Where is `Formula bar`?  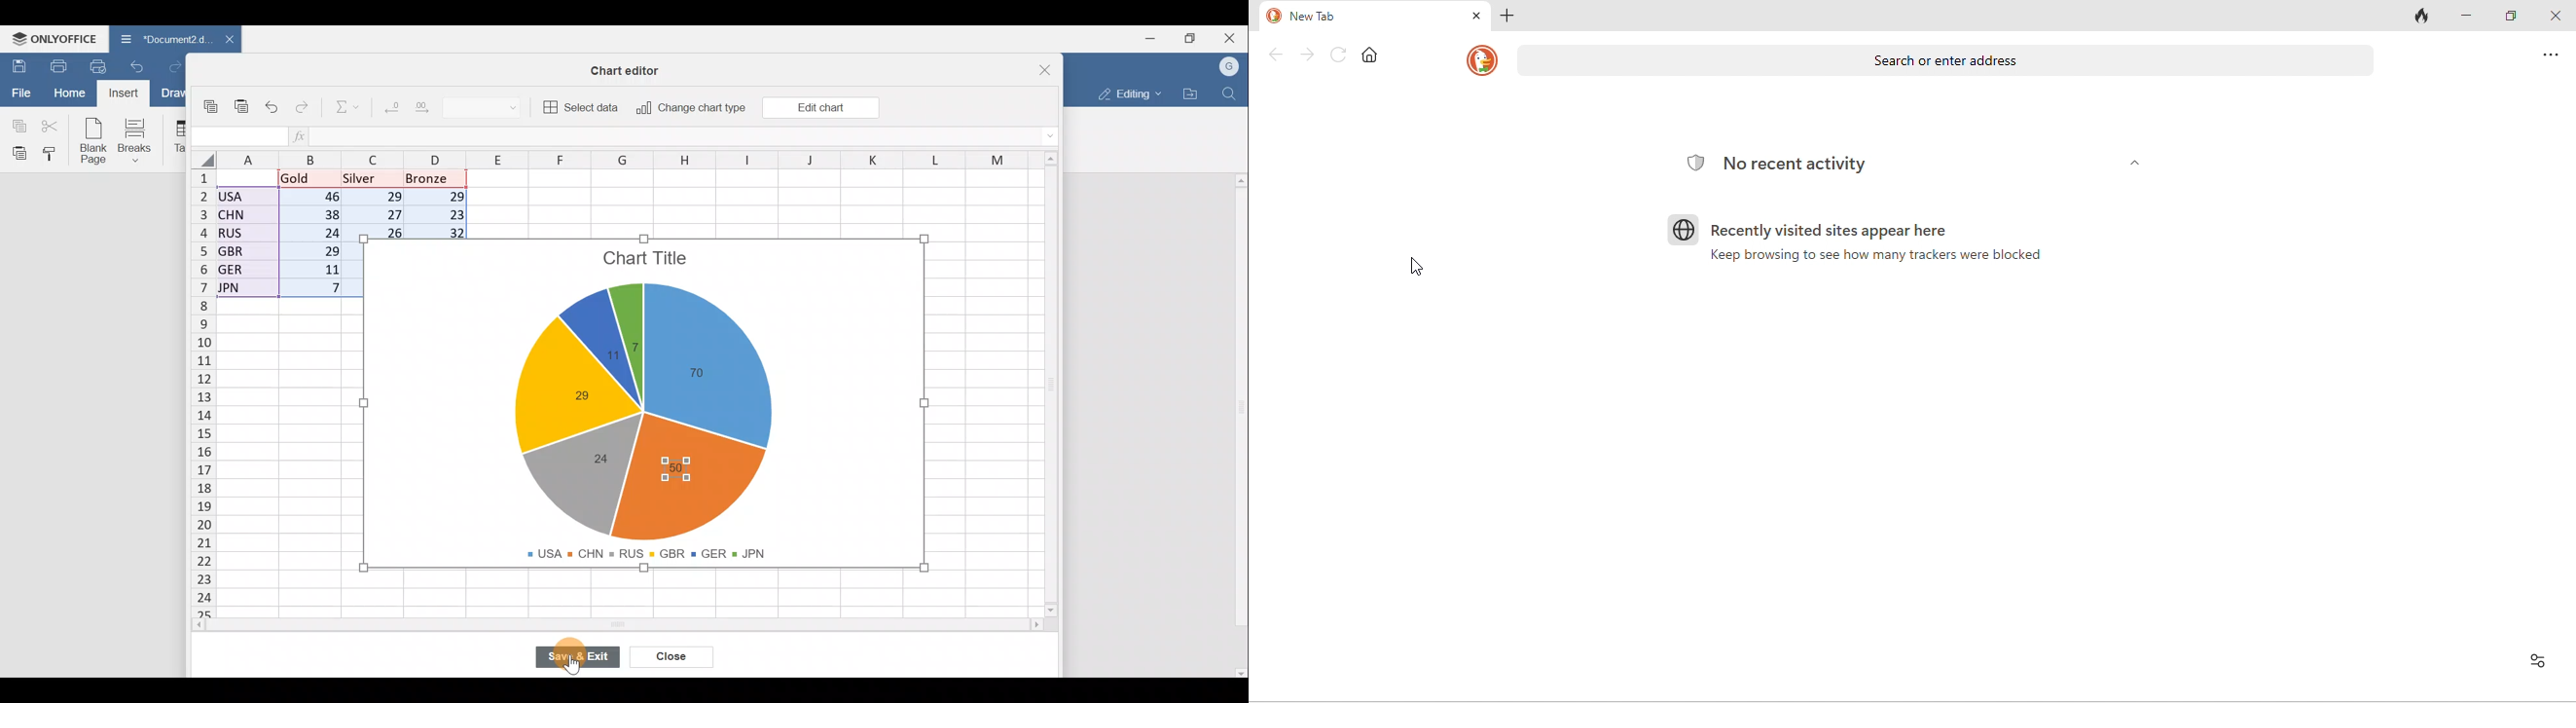
Formula bar is located at coordinates (690, 136).